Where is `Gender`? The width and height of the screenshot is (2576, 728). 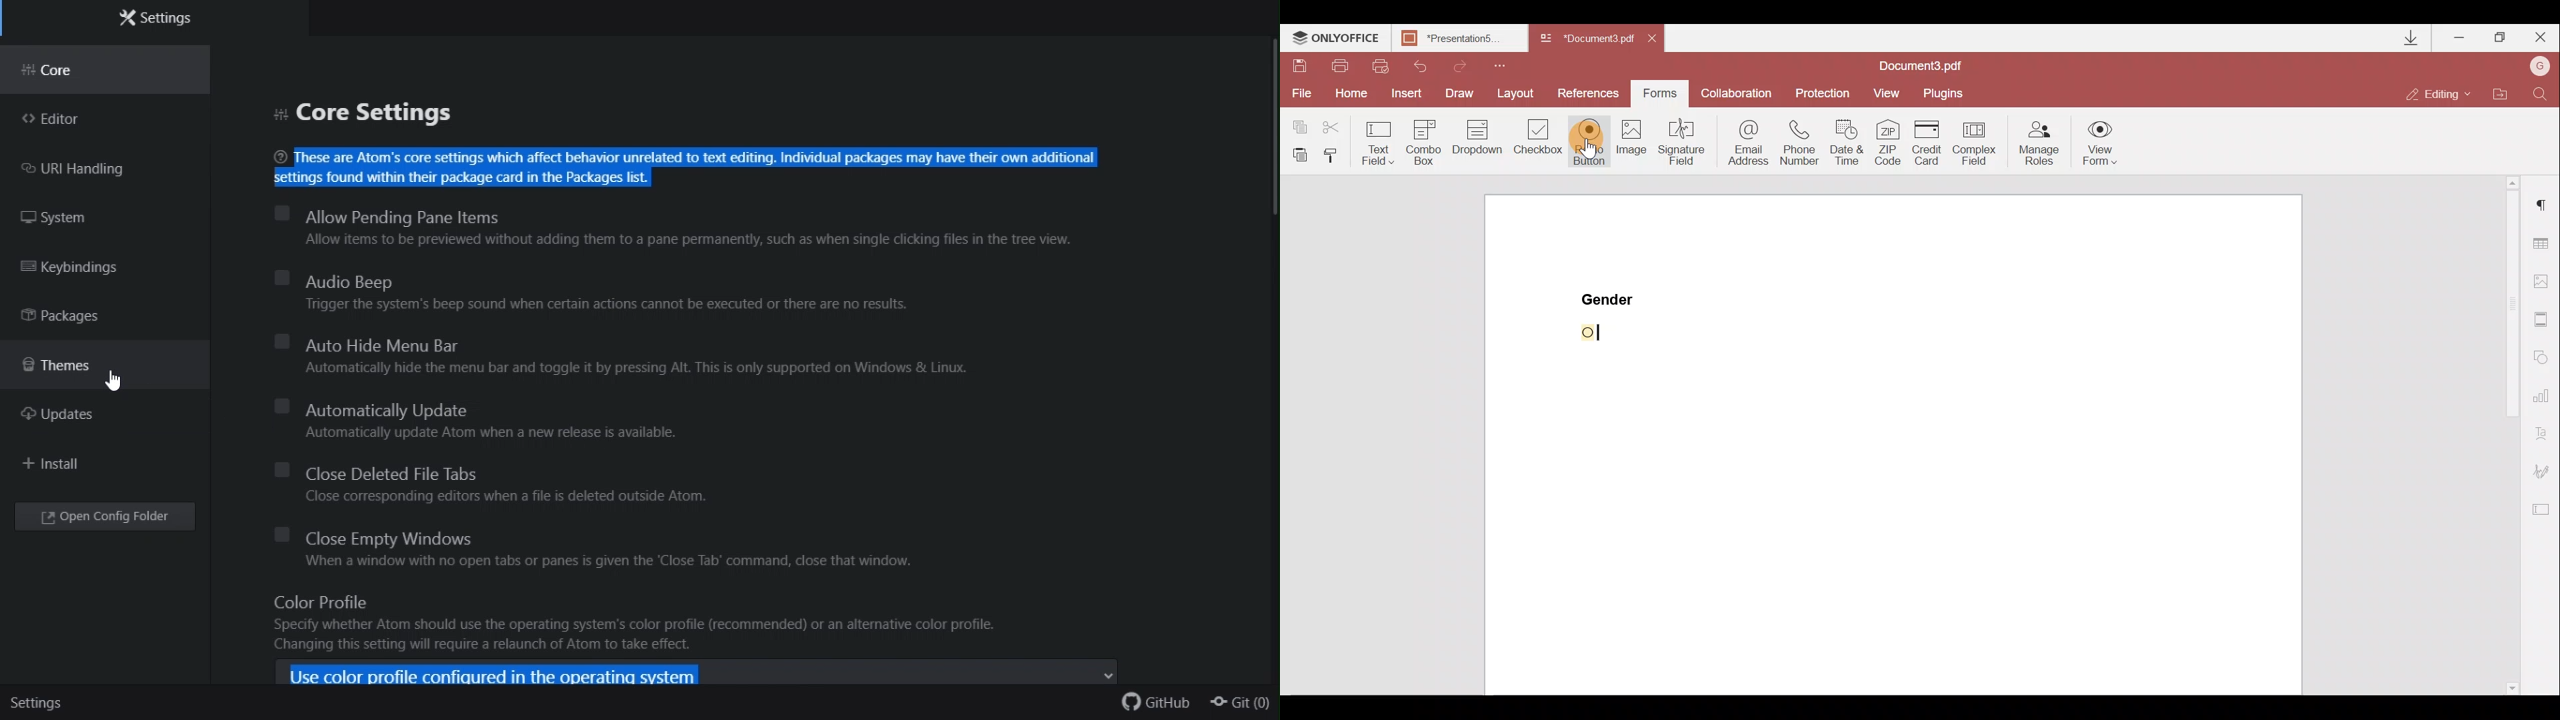 Gender is located at coordinates (1609, 298).